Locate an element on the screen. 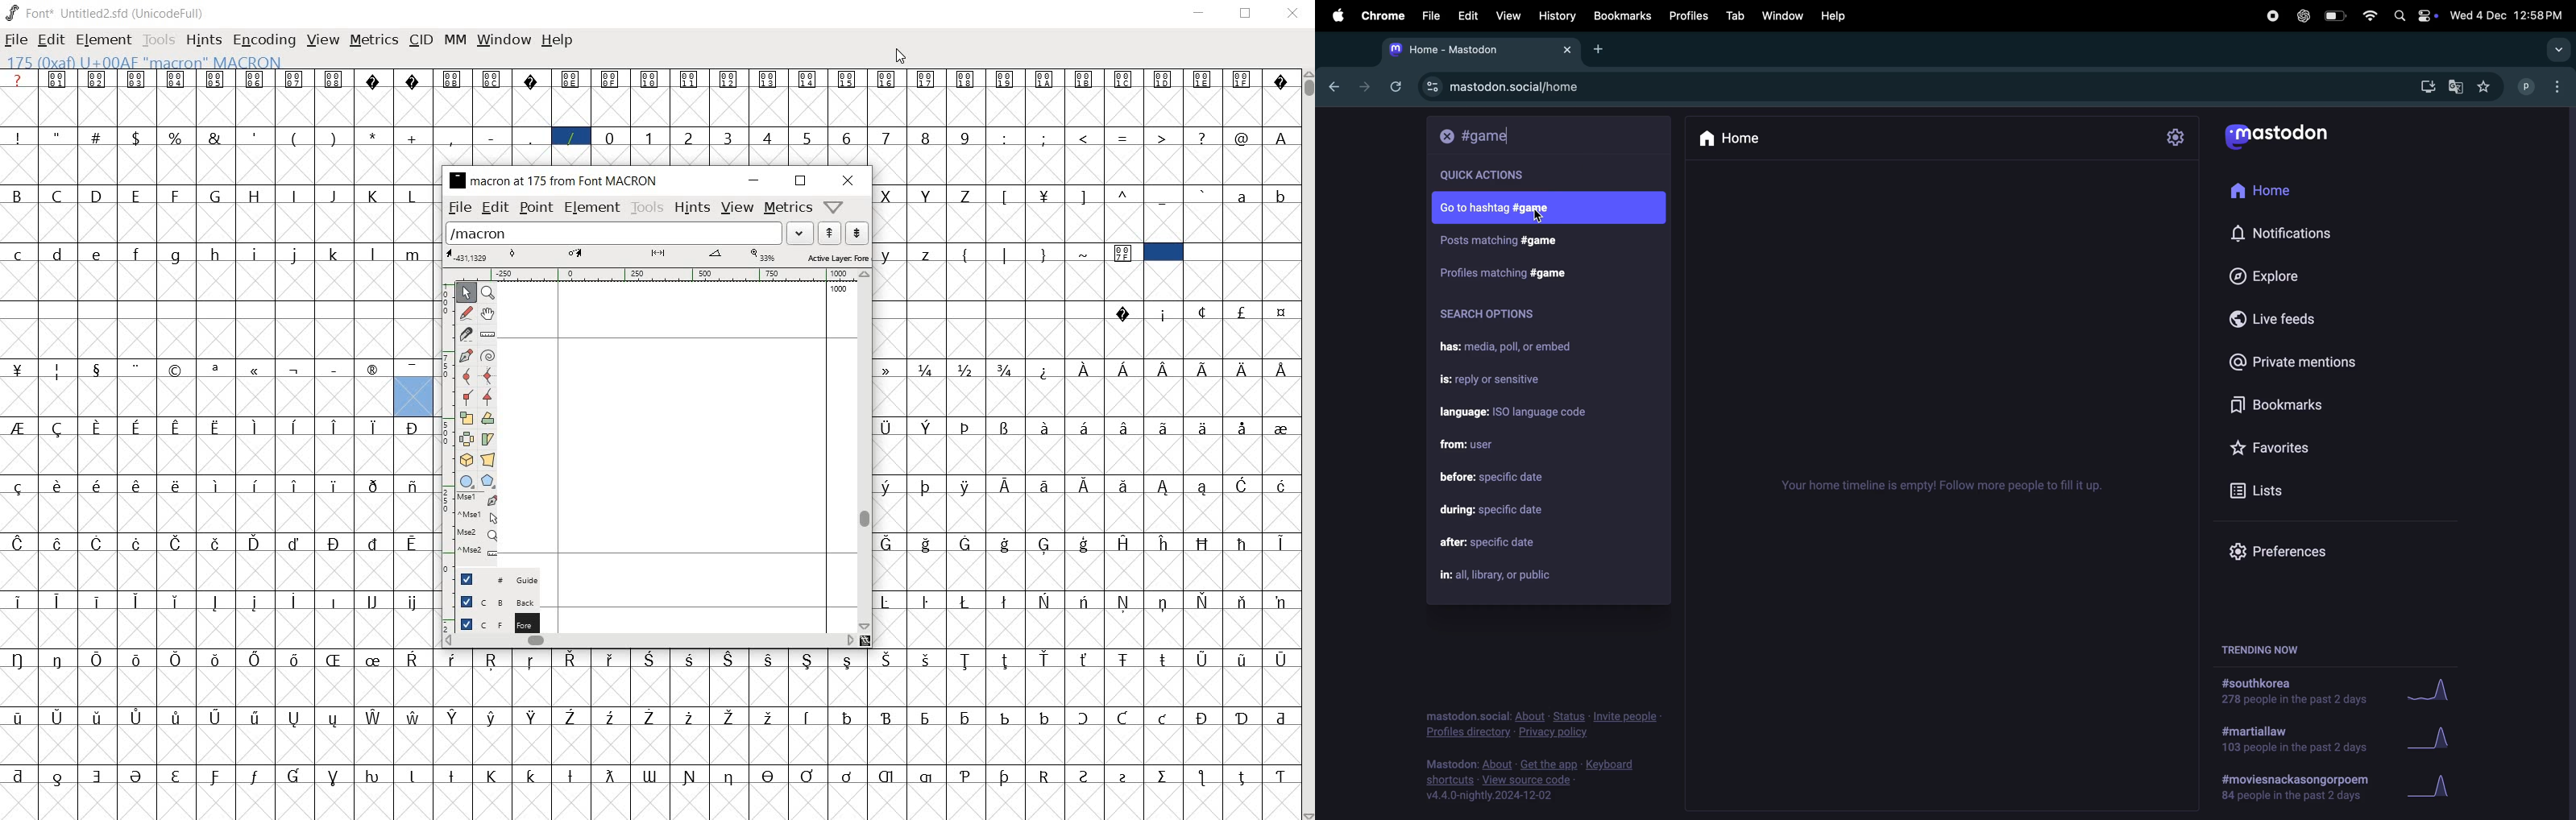 The height and width of the screenshot is (840, 2576). D is located at coordinates (98, 197).